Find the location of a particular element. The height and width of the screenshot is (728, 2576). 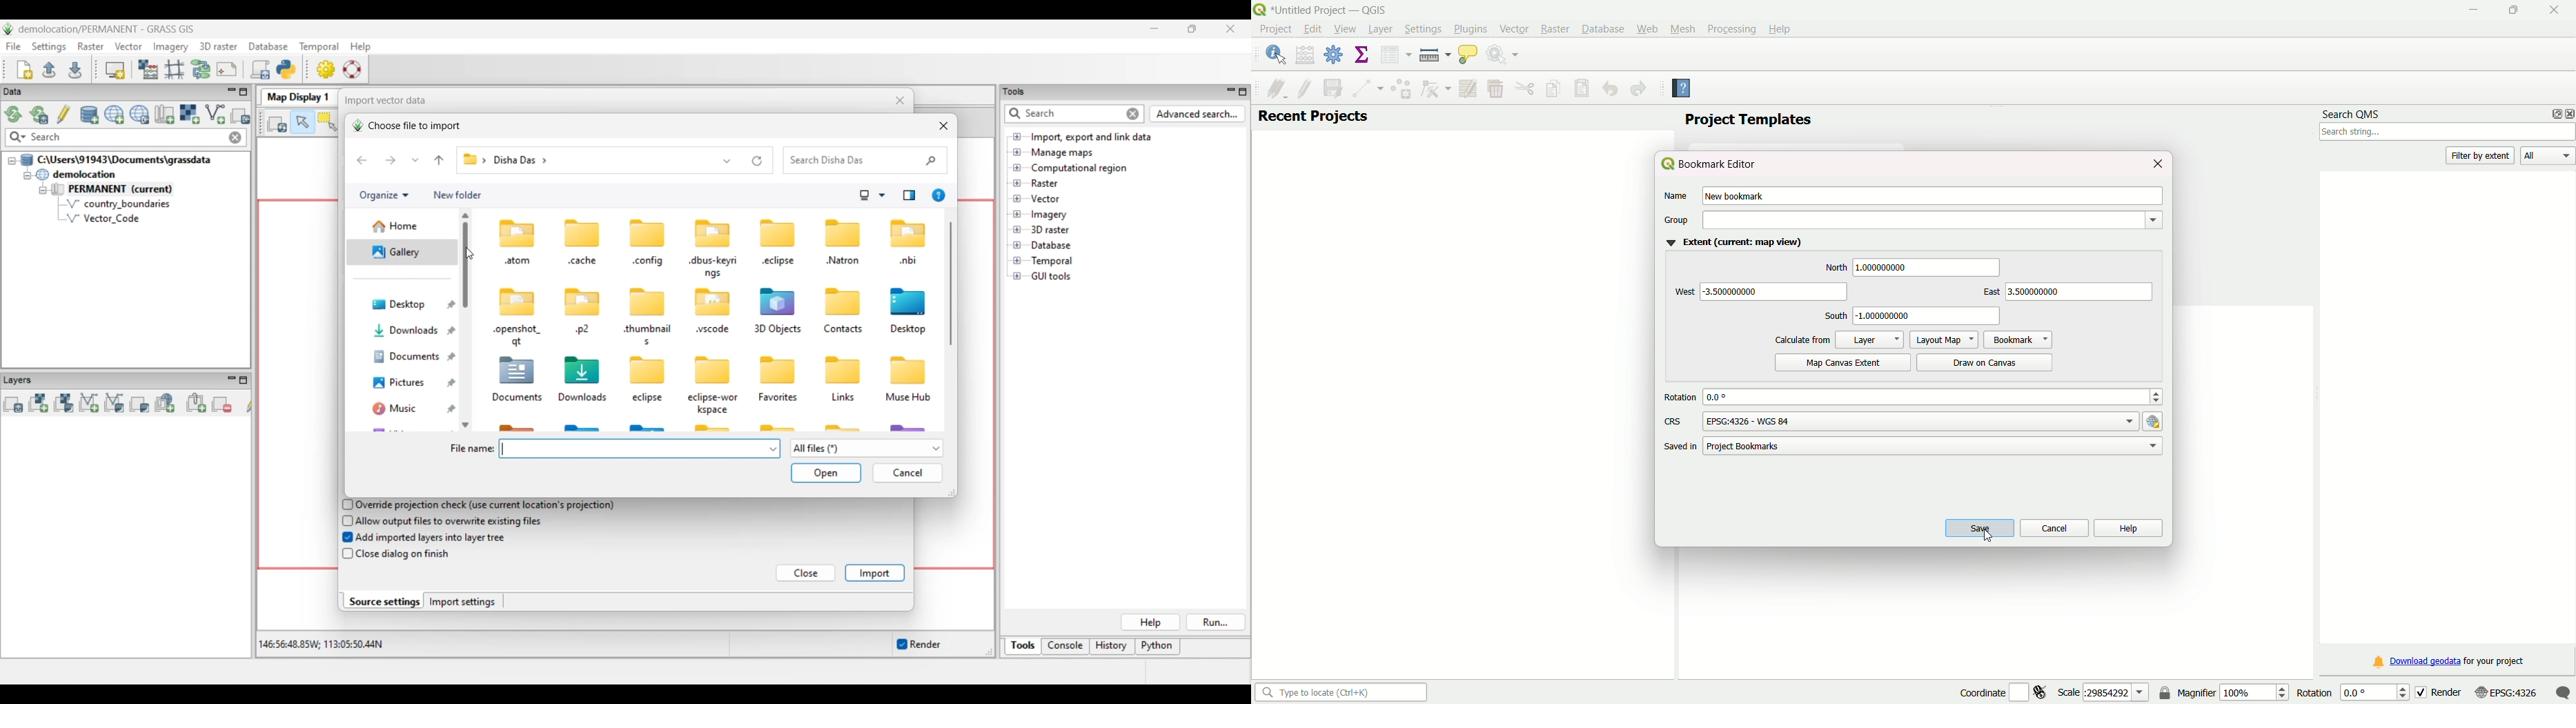

View is located at coordinates (1345, 30).